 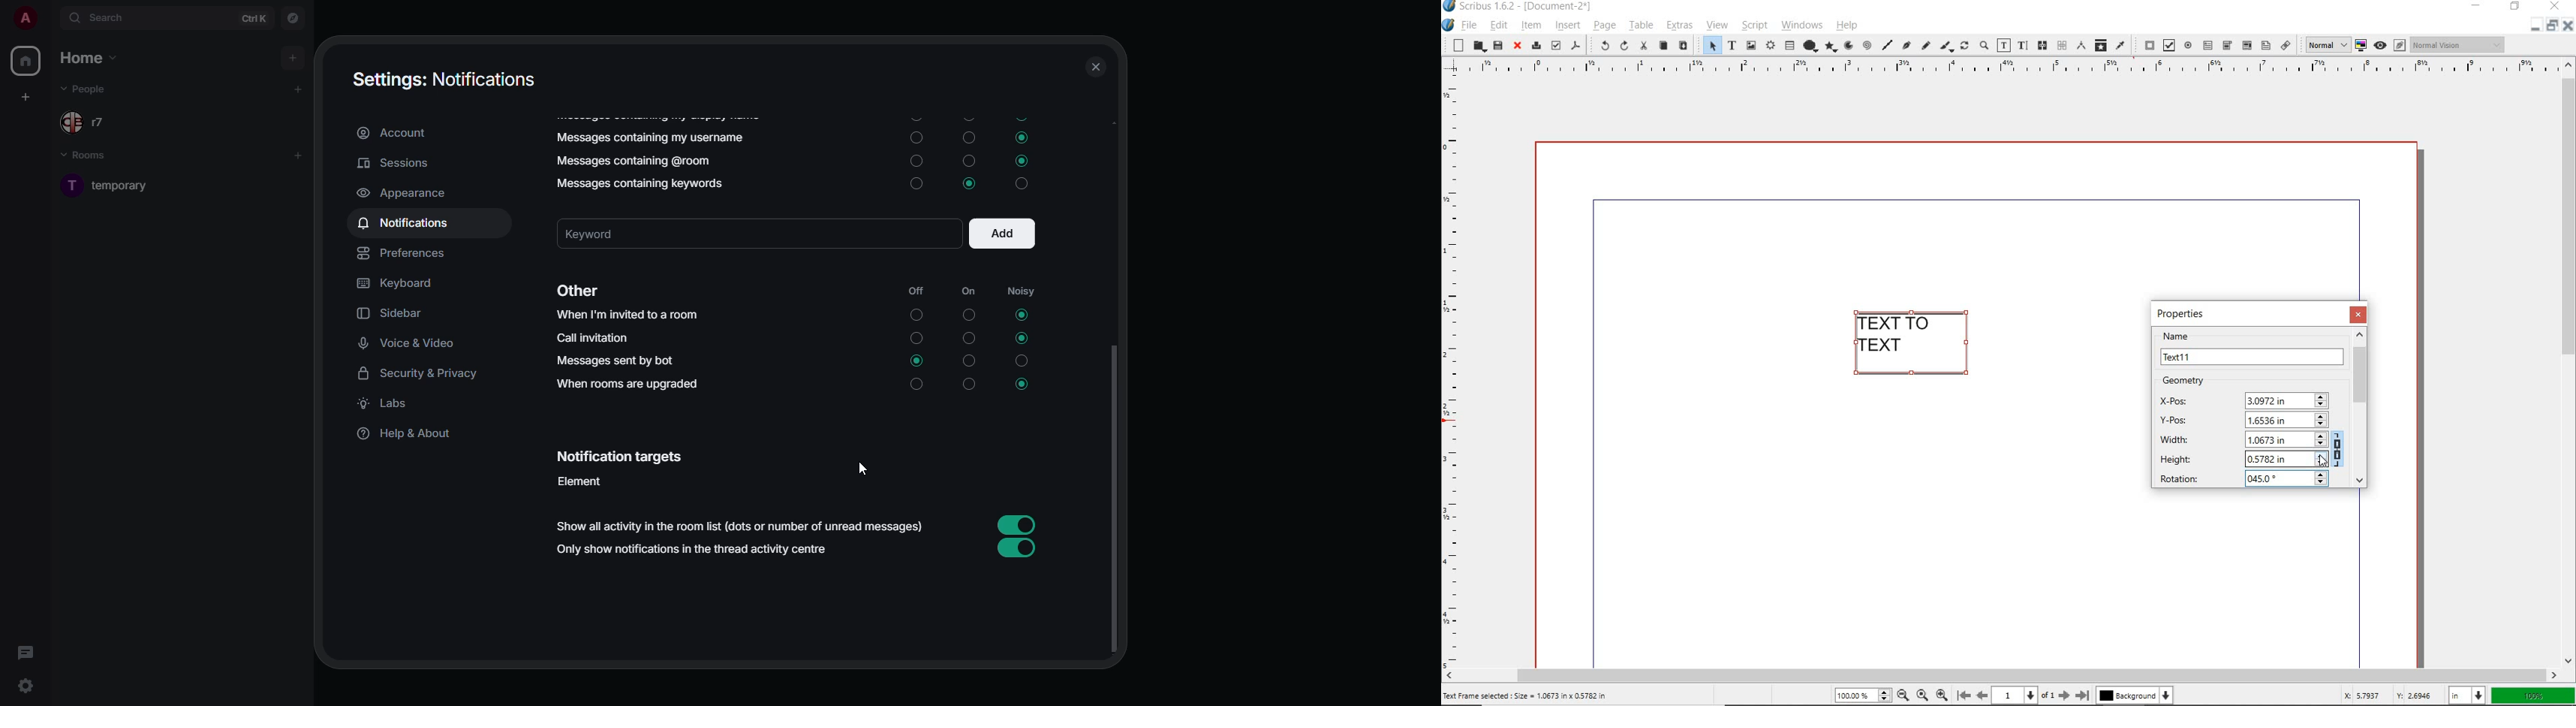 What do you see at coordinates (2391, 45) in the screenshot?
I see `preview mode` at bounding box center [2391, 45].